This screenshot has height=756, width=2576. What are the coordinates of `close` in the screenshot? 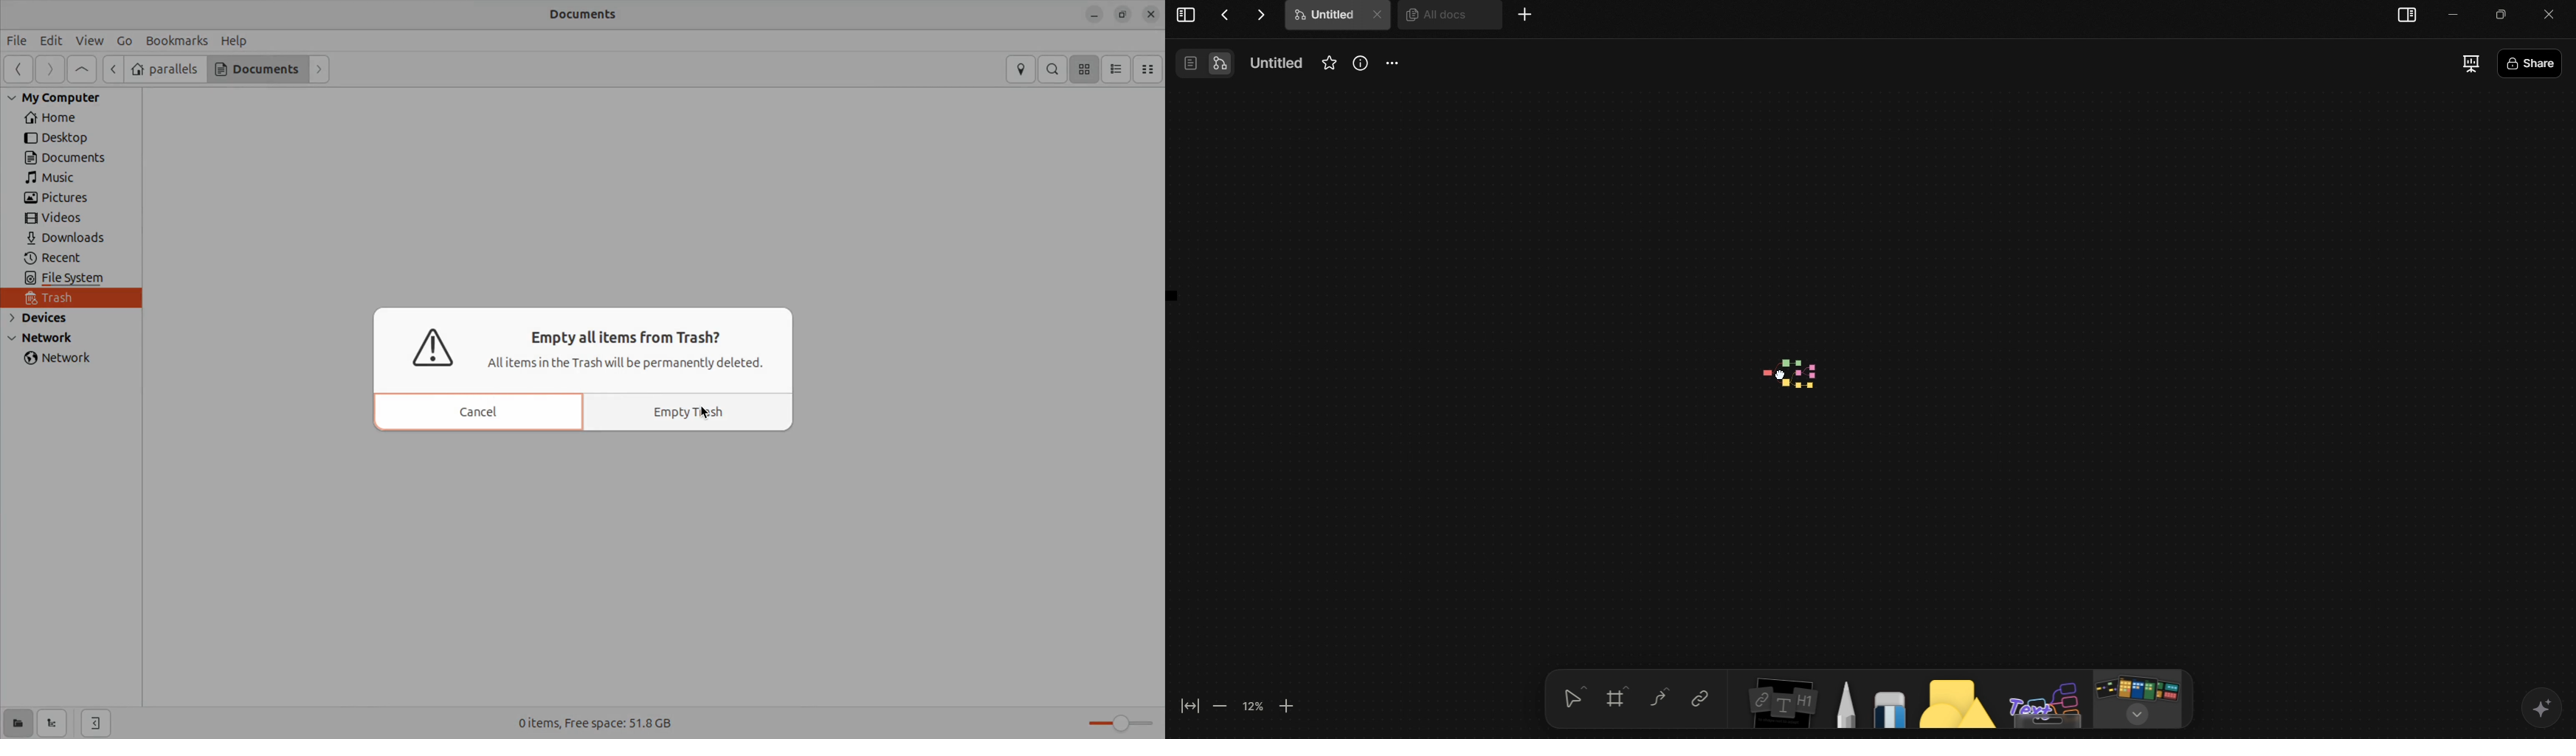 It's located at (1151, 15).